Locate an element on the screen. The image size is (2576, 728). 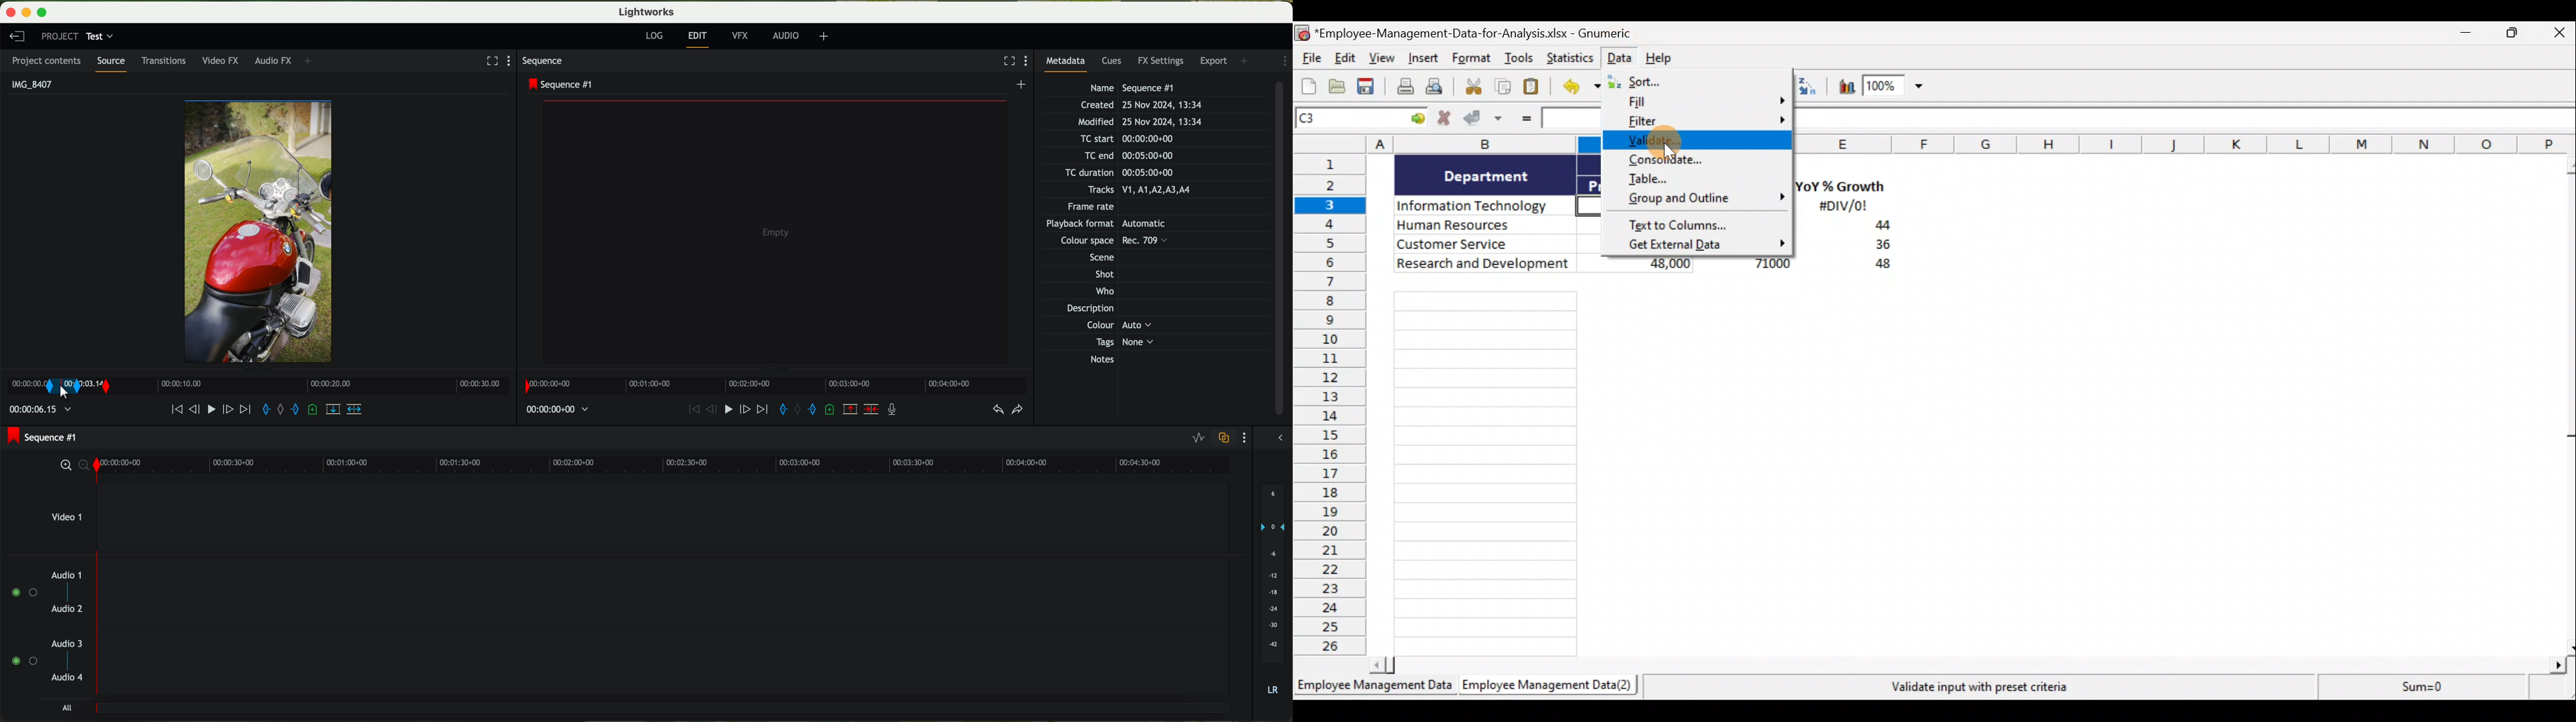
Modified is located at coordinates (1139, 123).